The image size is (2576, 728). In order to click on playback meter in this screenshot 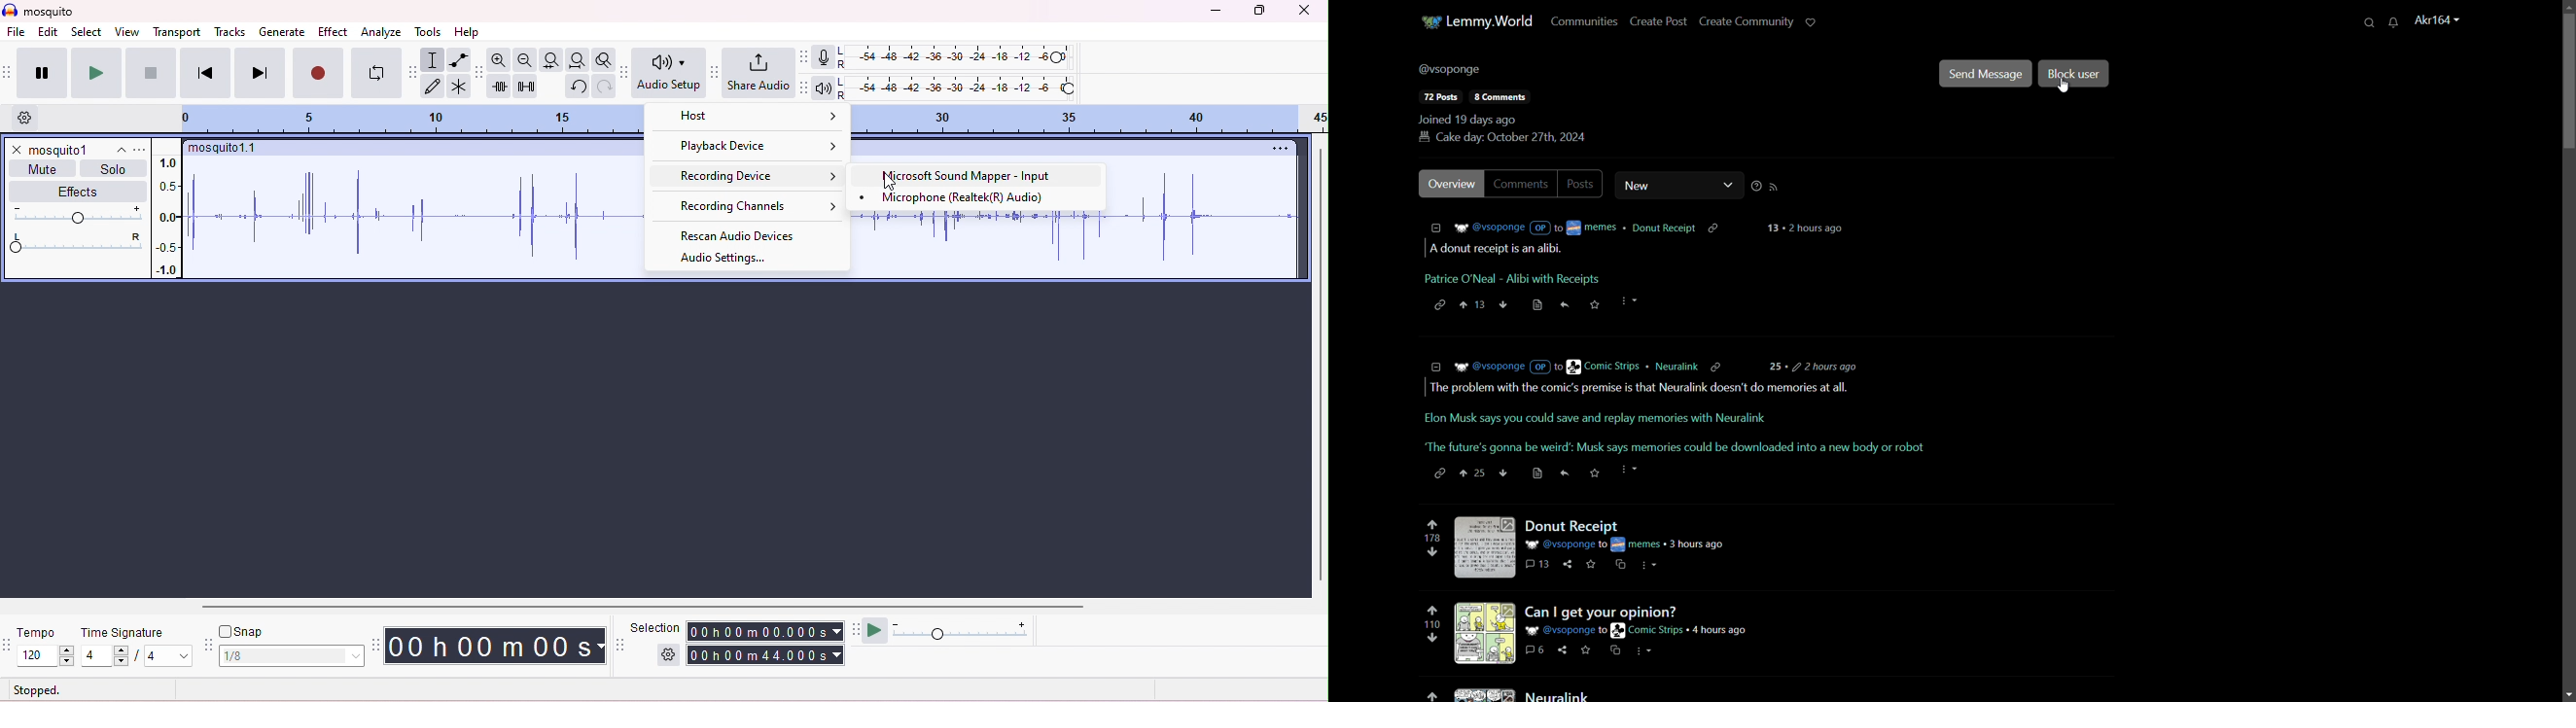, I will do `click(823, 89)`.